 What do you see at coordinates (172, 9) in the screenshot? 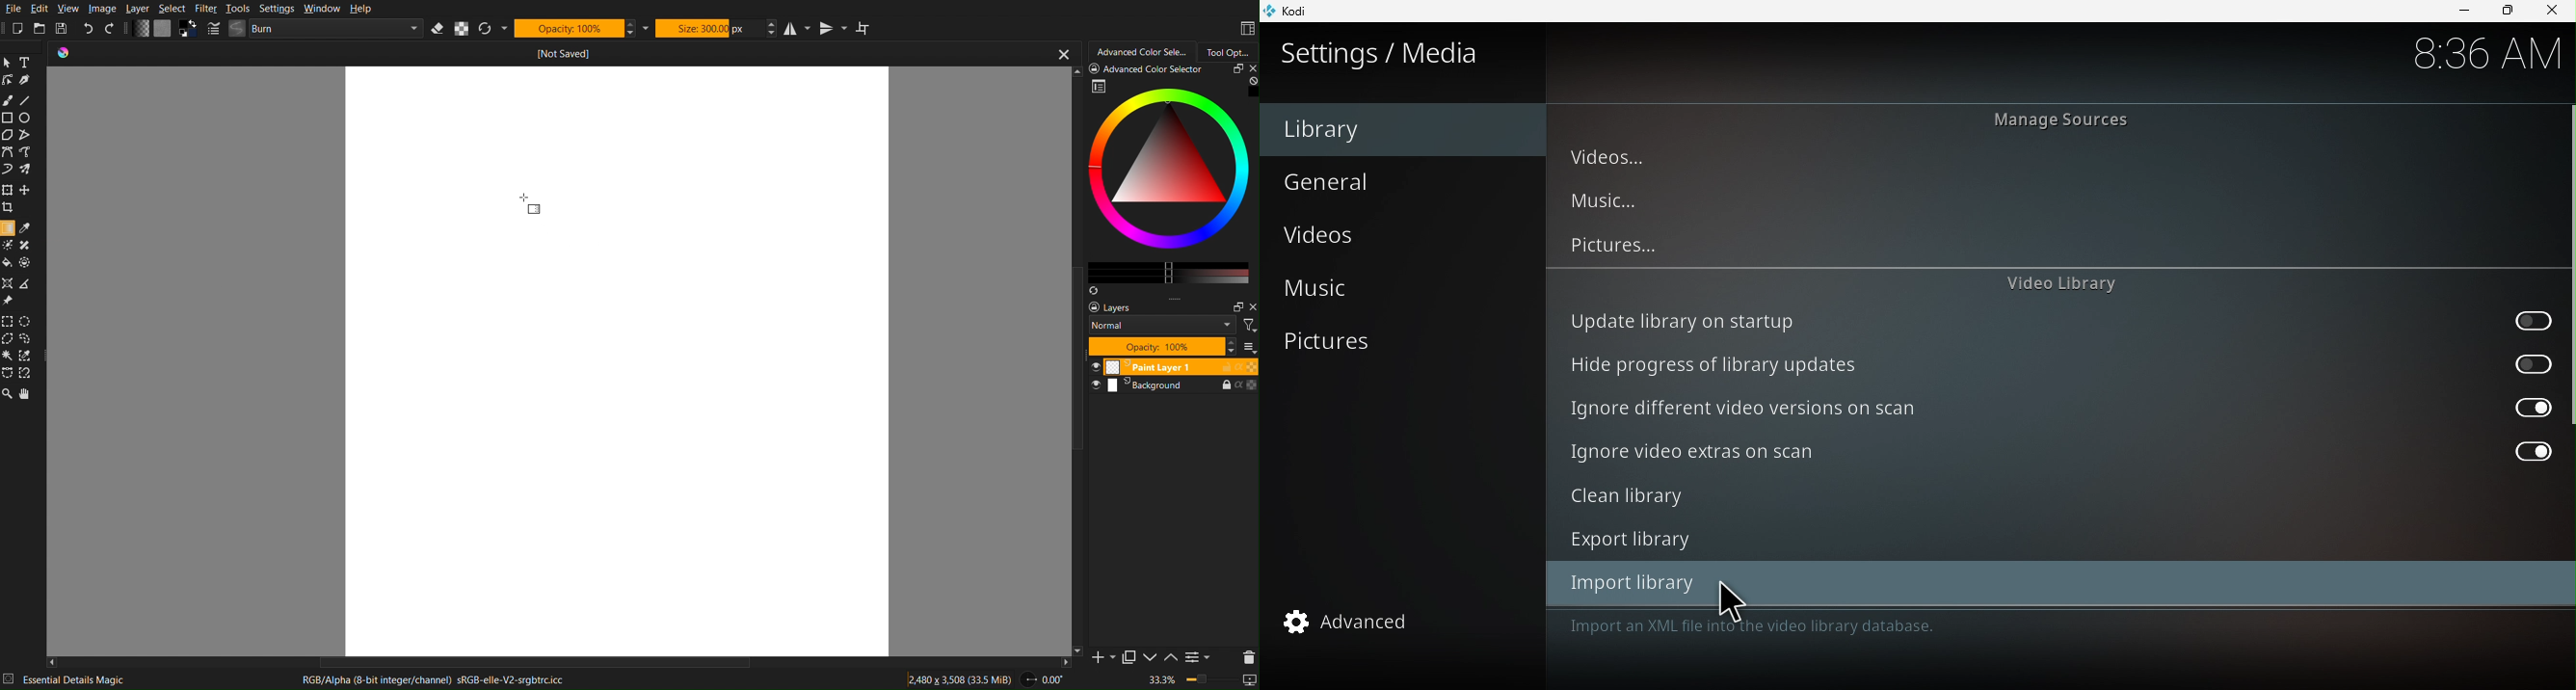
I see `Select` at bounding box center [172, 9].